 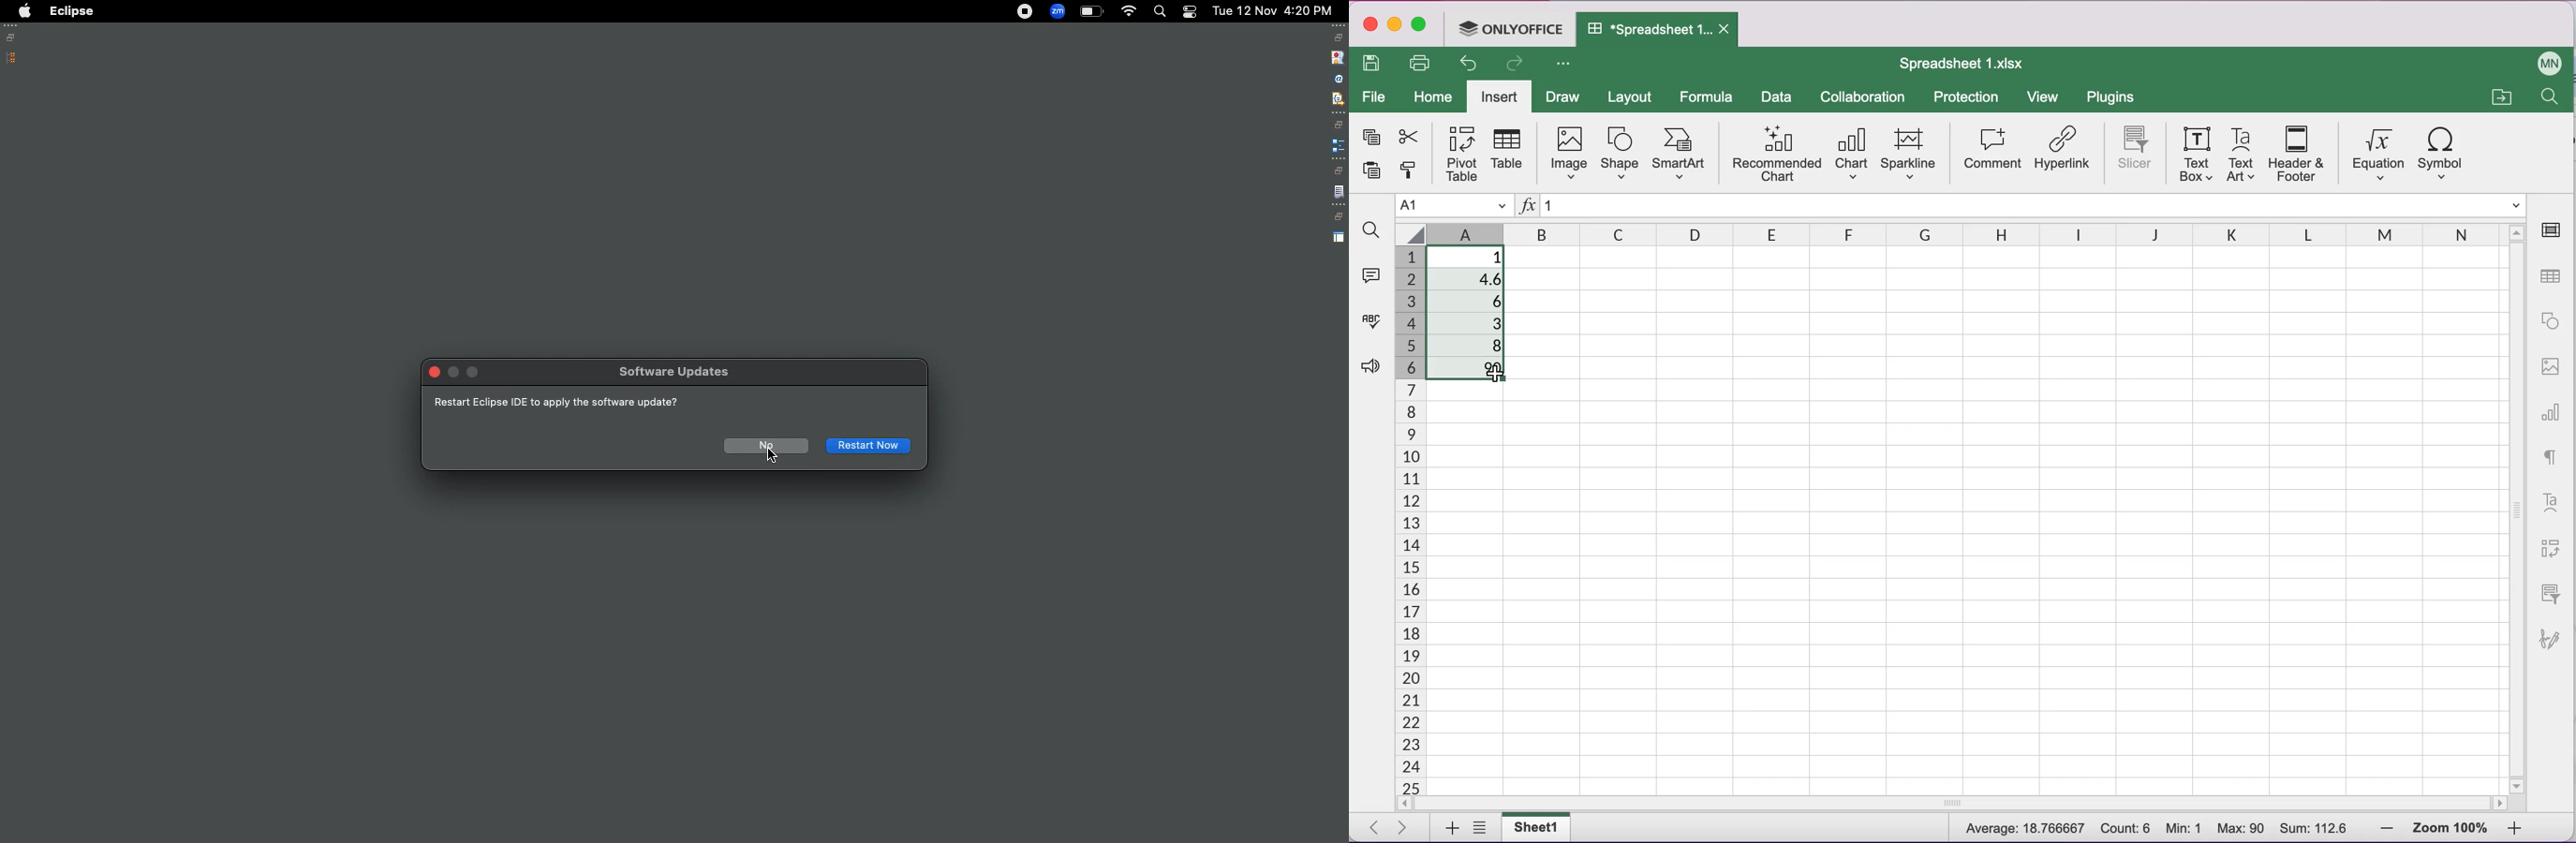 What do you see at coordinates (2504, 98) in the screenshot?
I see `open a file location` at bounding box center [2504, 98].